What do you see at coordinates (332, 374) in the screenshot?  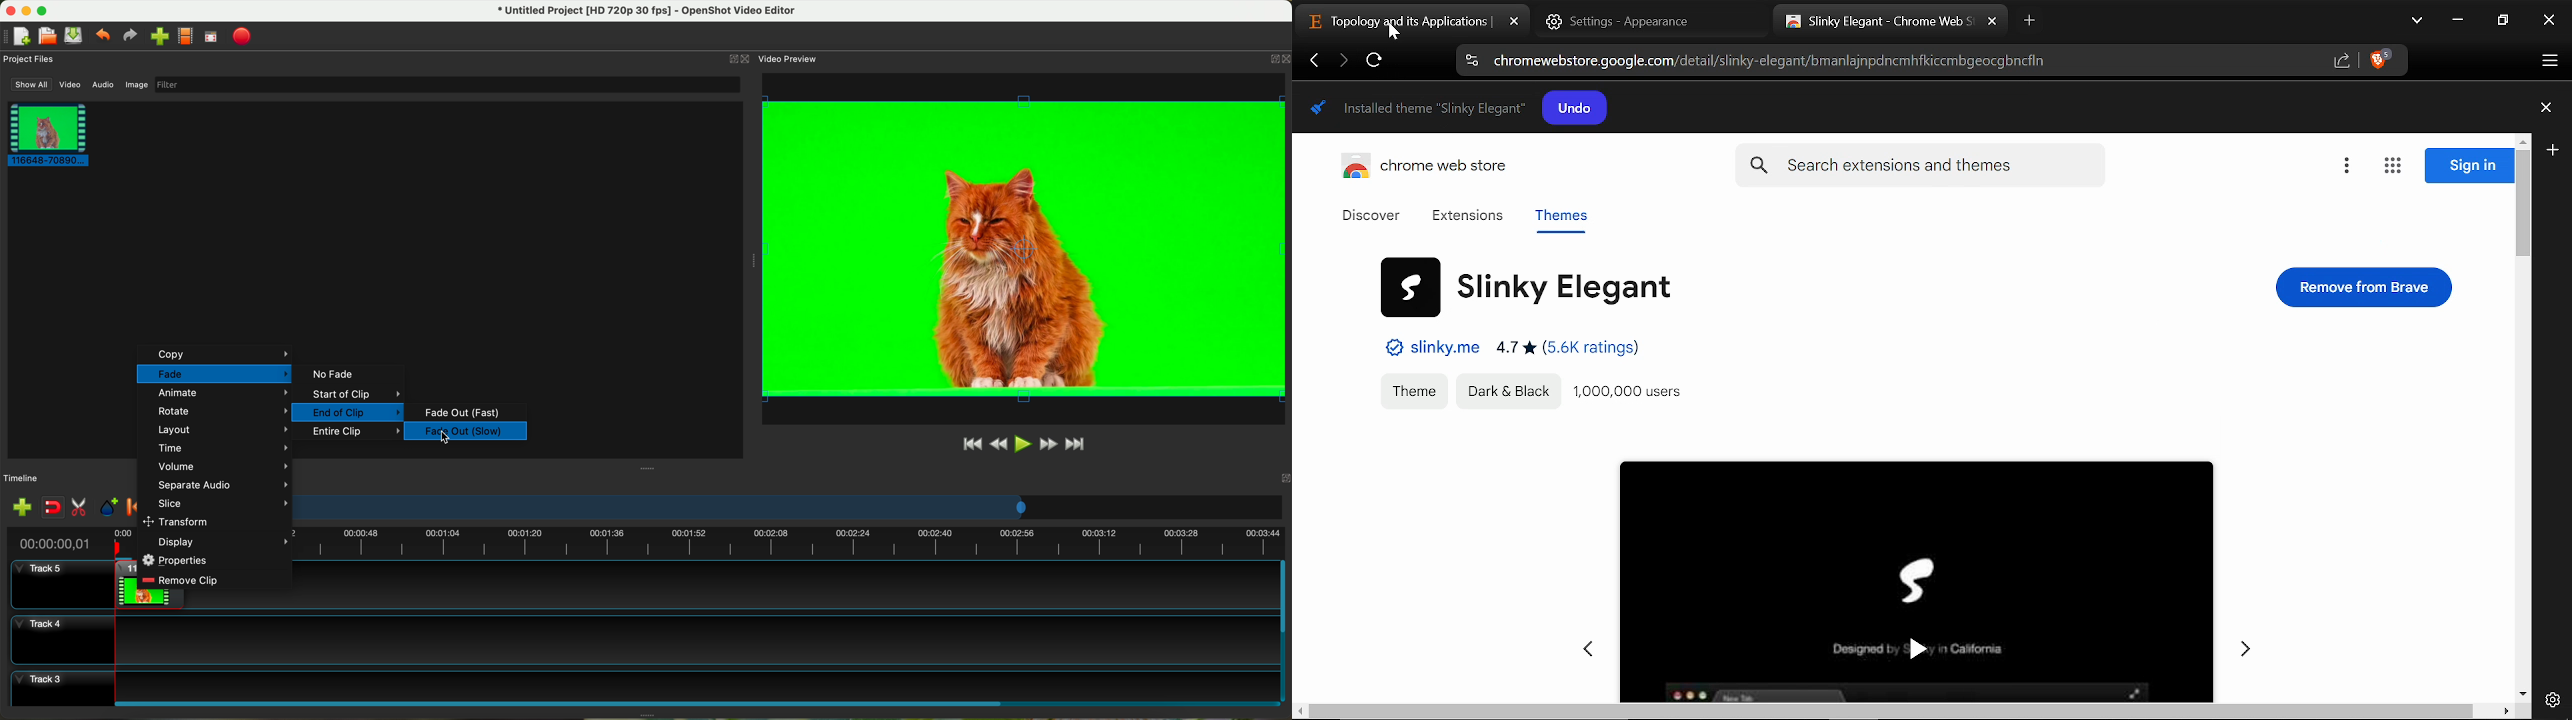 I see `no fade` at bounding box center [332, 374].